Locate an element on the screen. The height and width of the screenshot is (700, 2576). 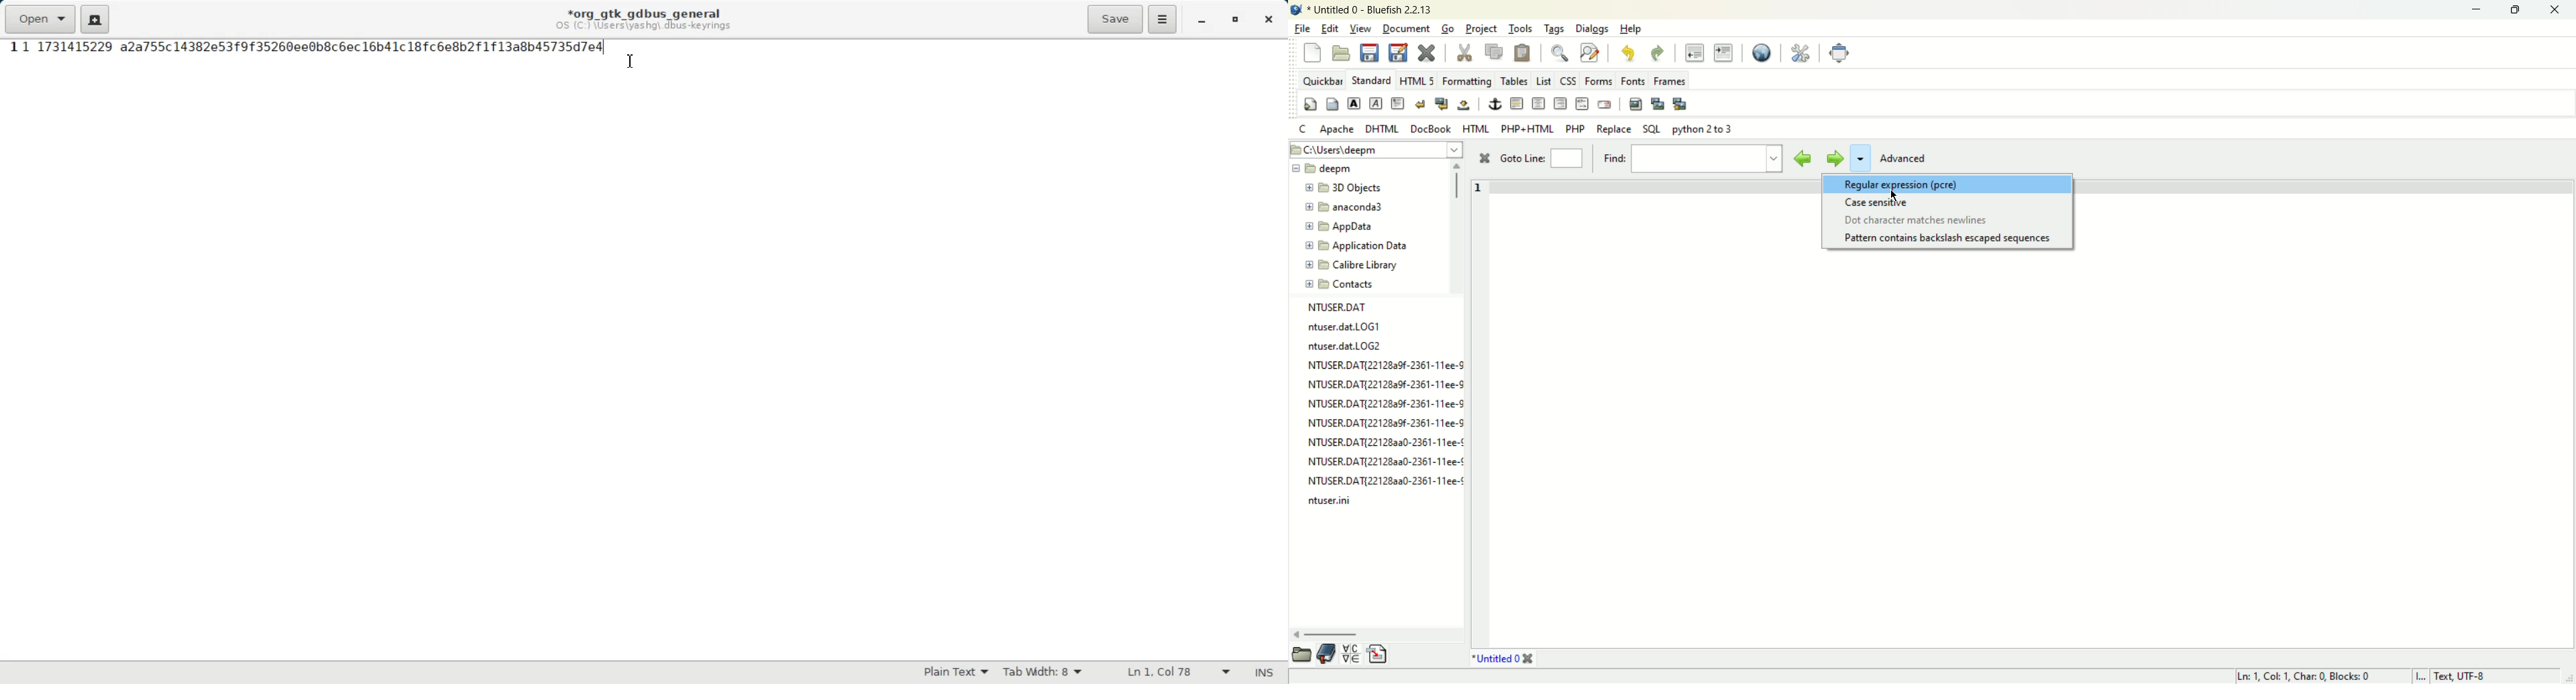
fonts is located at coordinates (1633, 79).